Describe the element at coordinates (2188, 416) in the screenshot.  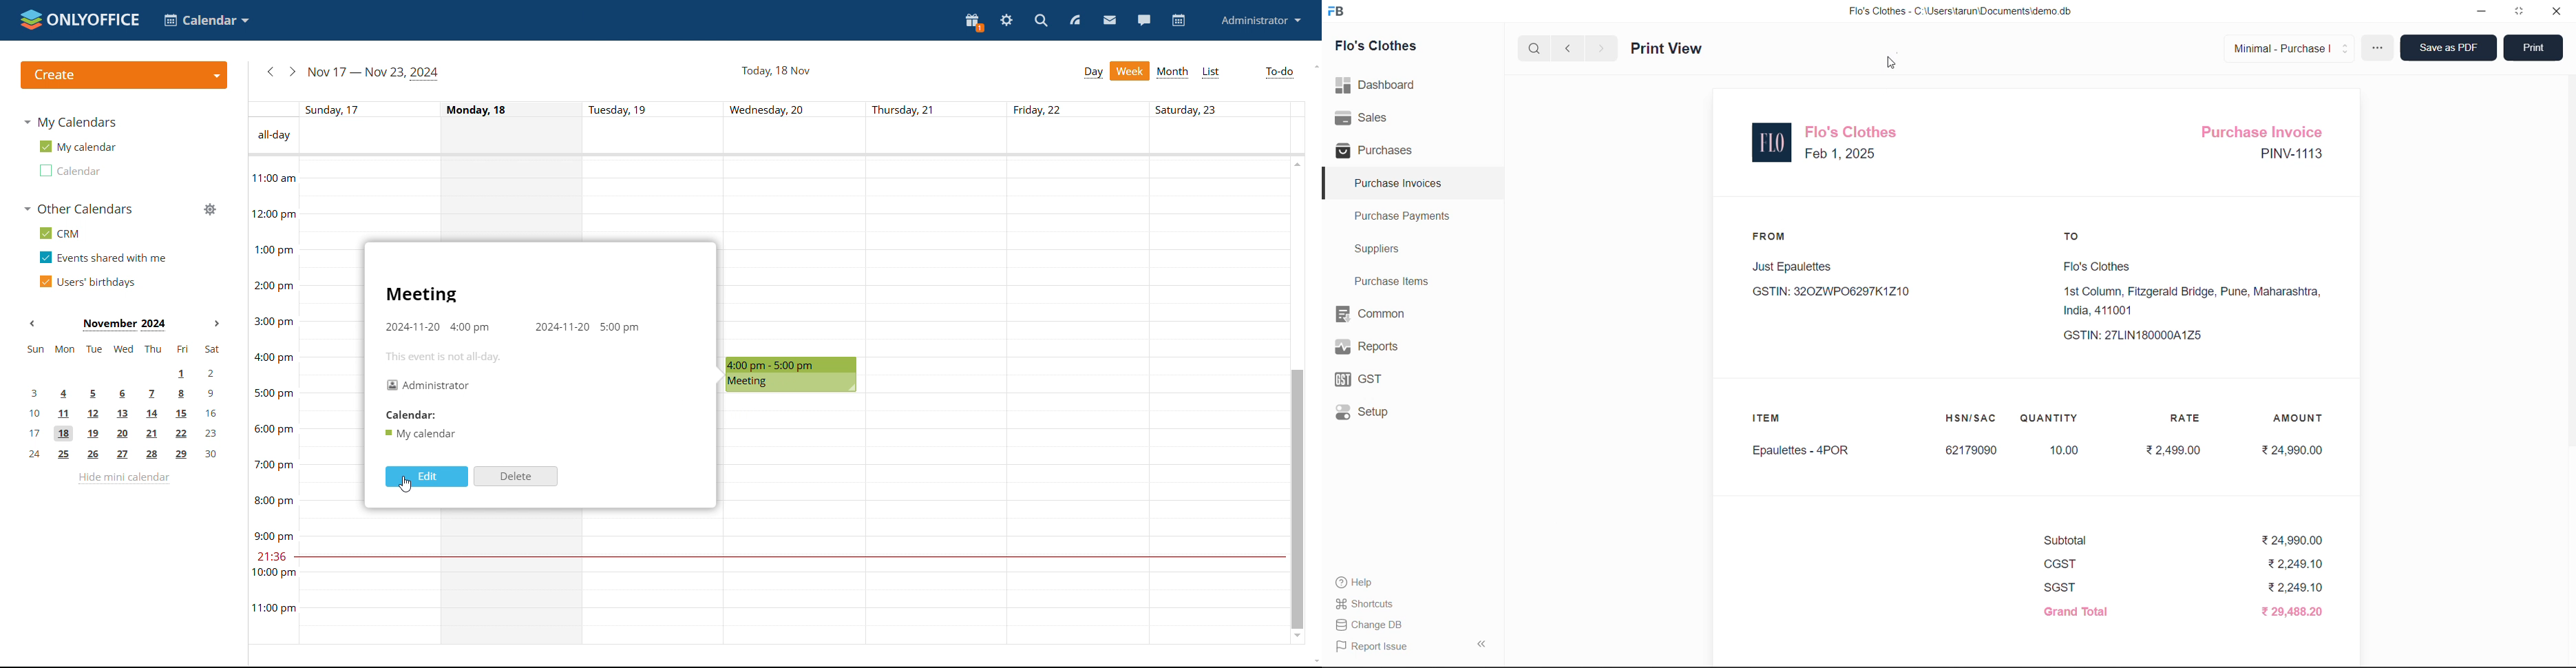
I see `RATE` at that location.